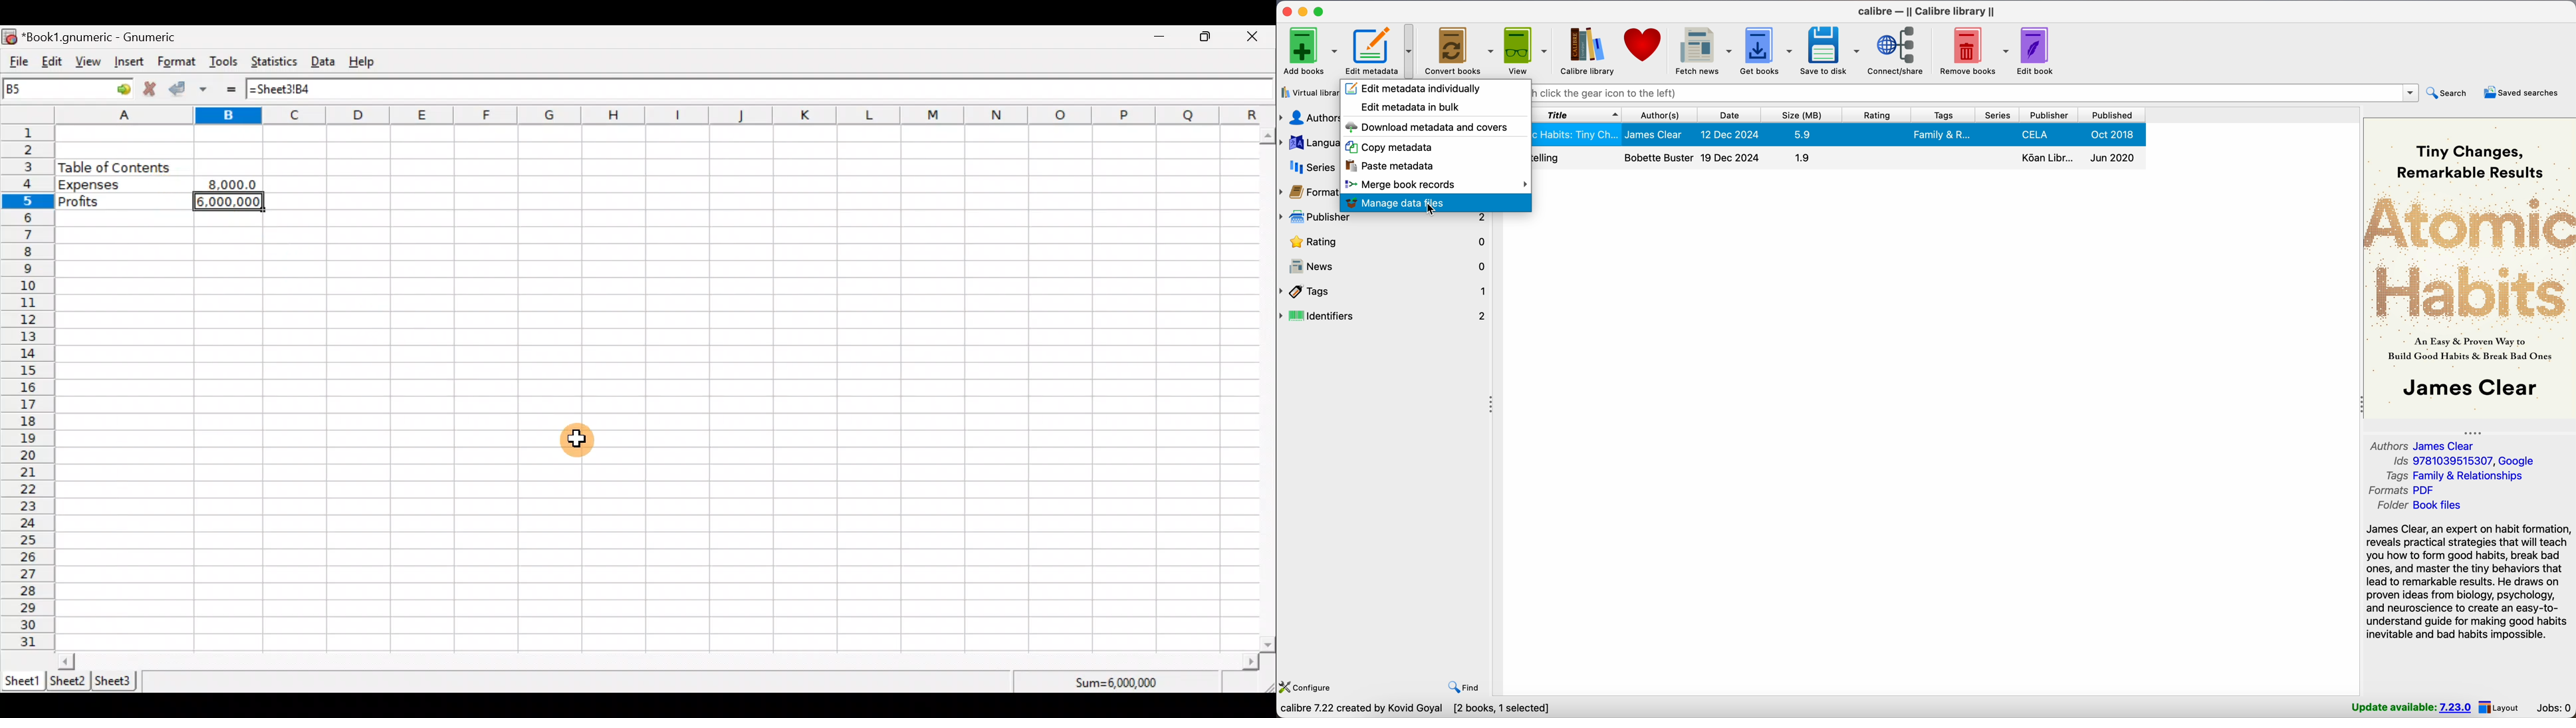  I want to click on date, so click(1730, 115).